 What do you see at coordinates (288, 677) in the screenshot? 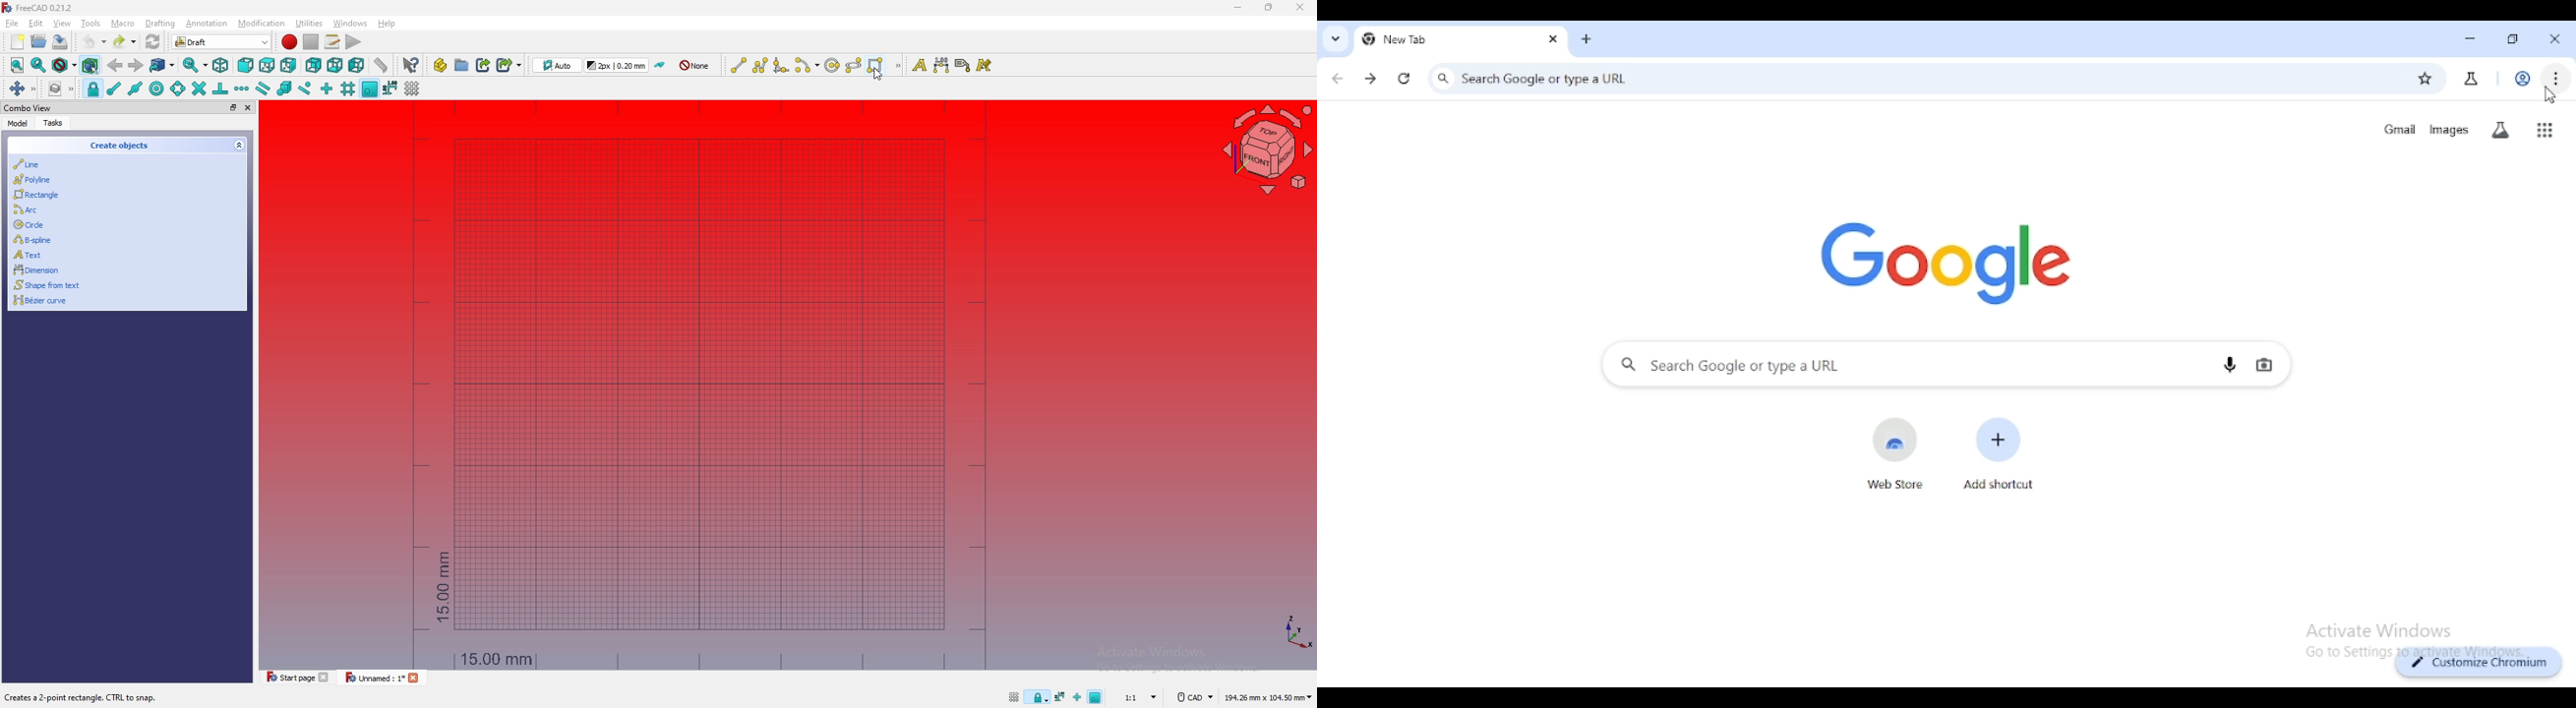
I see `start page` at bounding box center [288, 677].